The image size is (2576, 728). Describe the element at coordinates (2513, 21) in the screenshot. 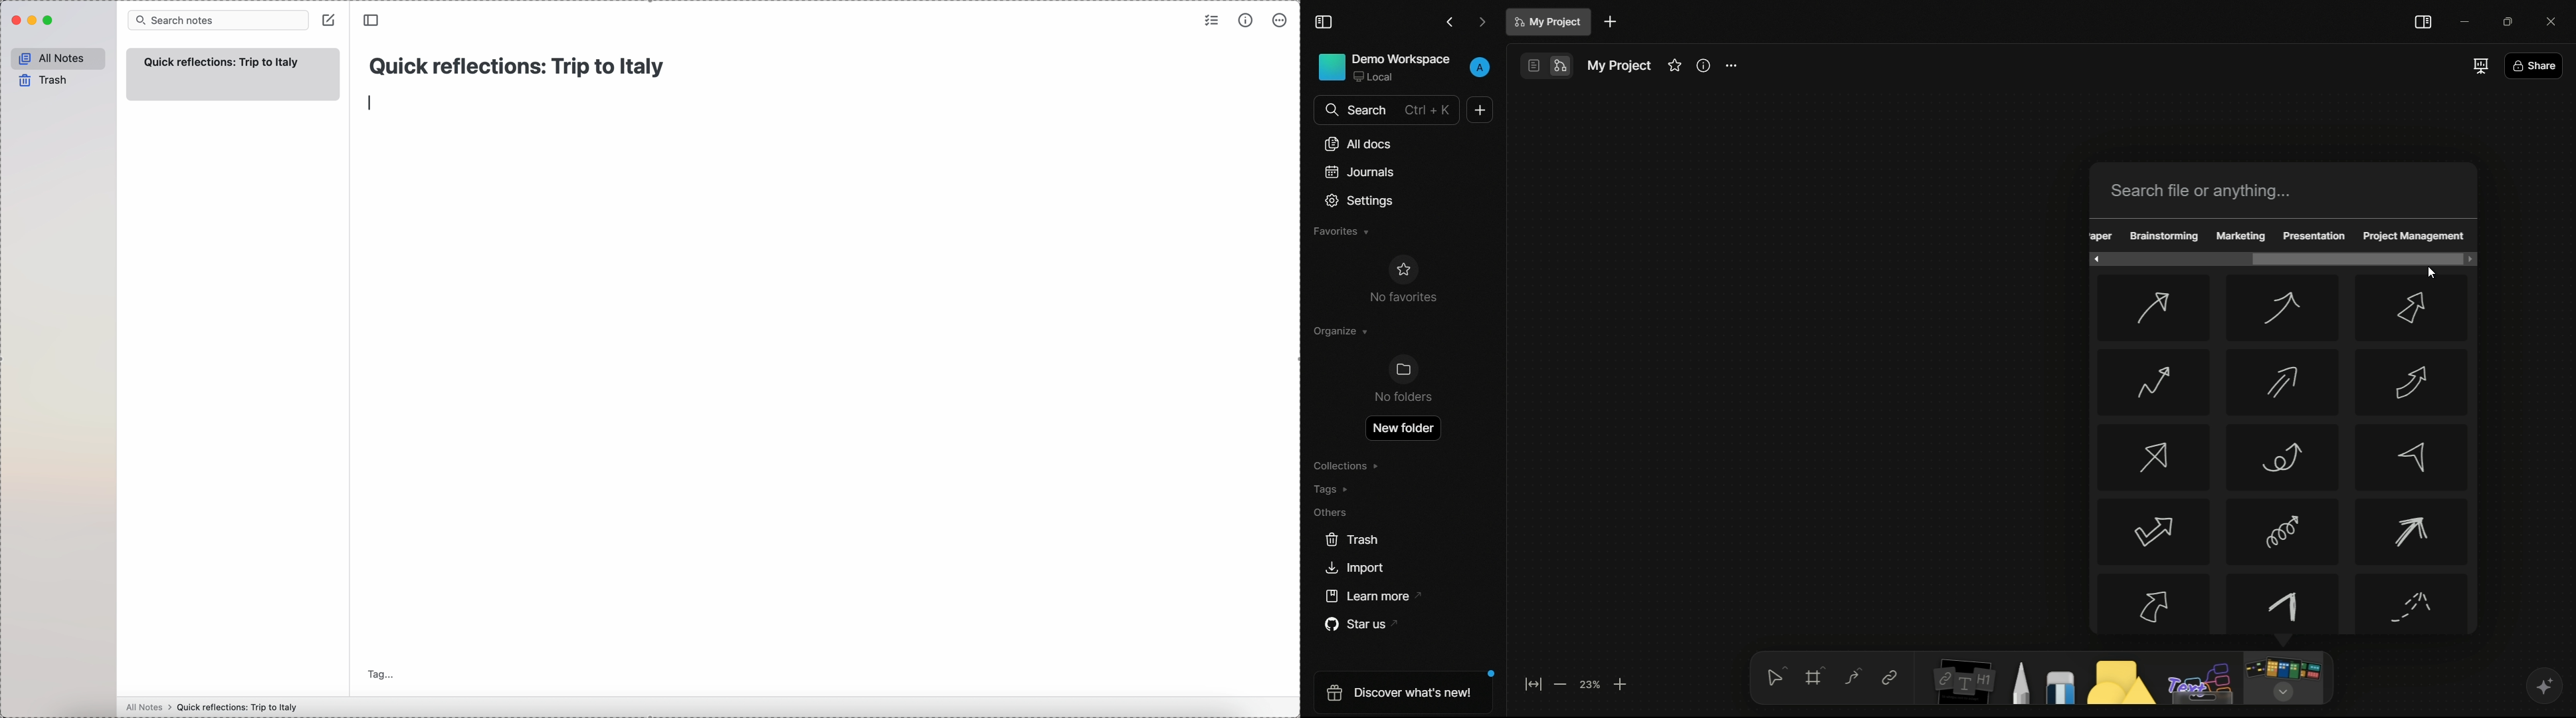

I see `maximize or restore` at that location.